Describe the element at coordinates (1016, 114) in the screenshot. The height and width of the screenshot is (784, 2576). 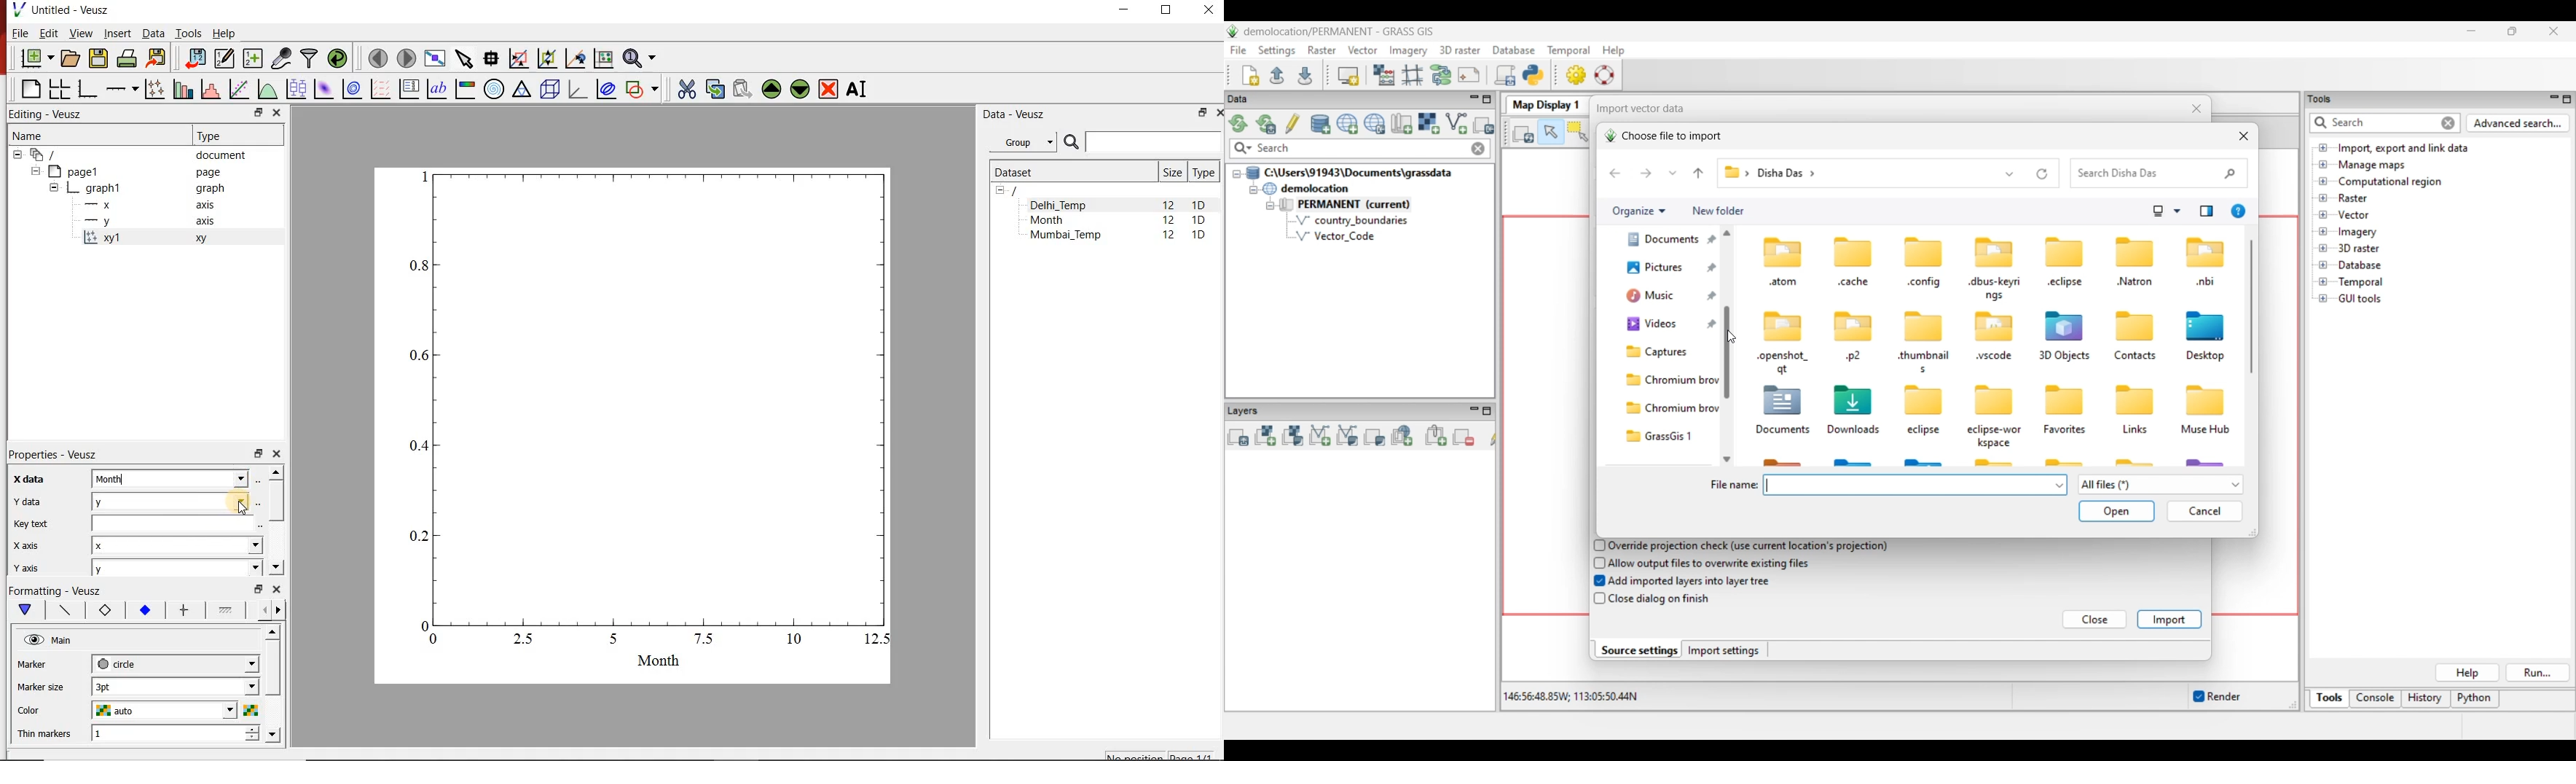
I see `Data - Veusz` at that location.